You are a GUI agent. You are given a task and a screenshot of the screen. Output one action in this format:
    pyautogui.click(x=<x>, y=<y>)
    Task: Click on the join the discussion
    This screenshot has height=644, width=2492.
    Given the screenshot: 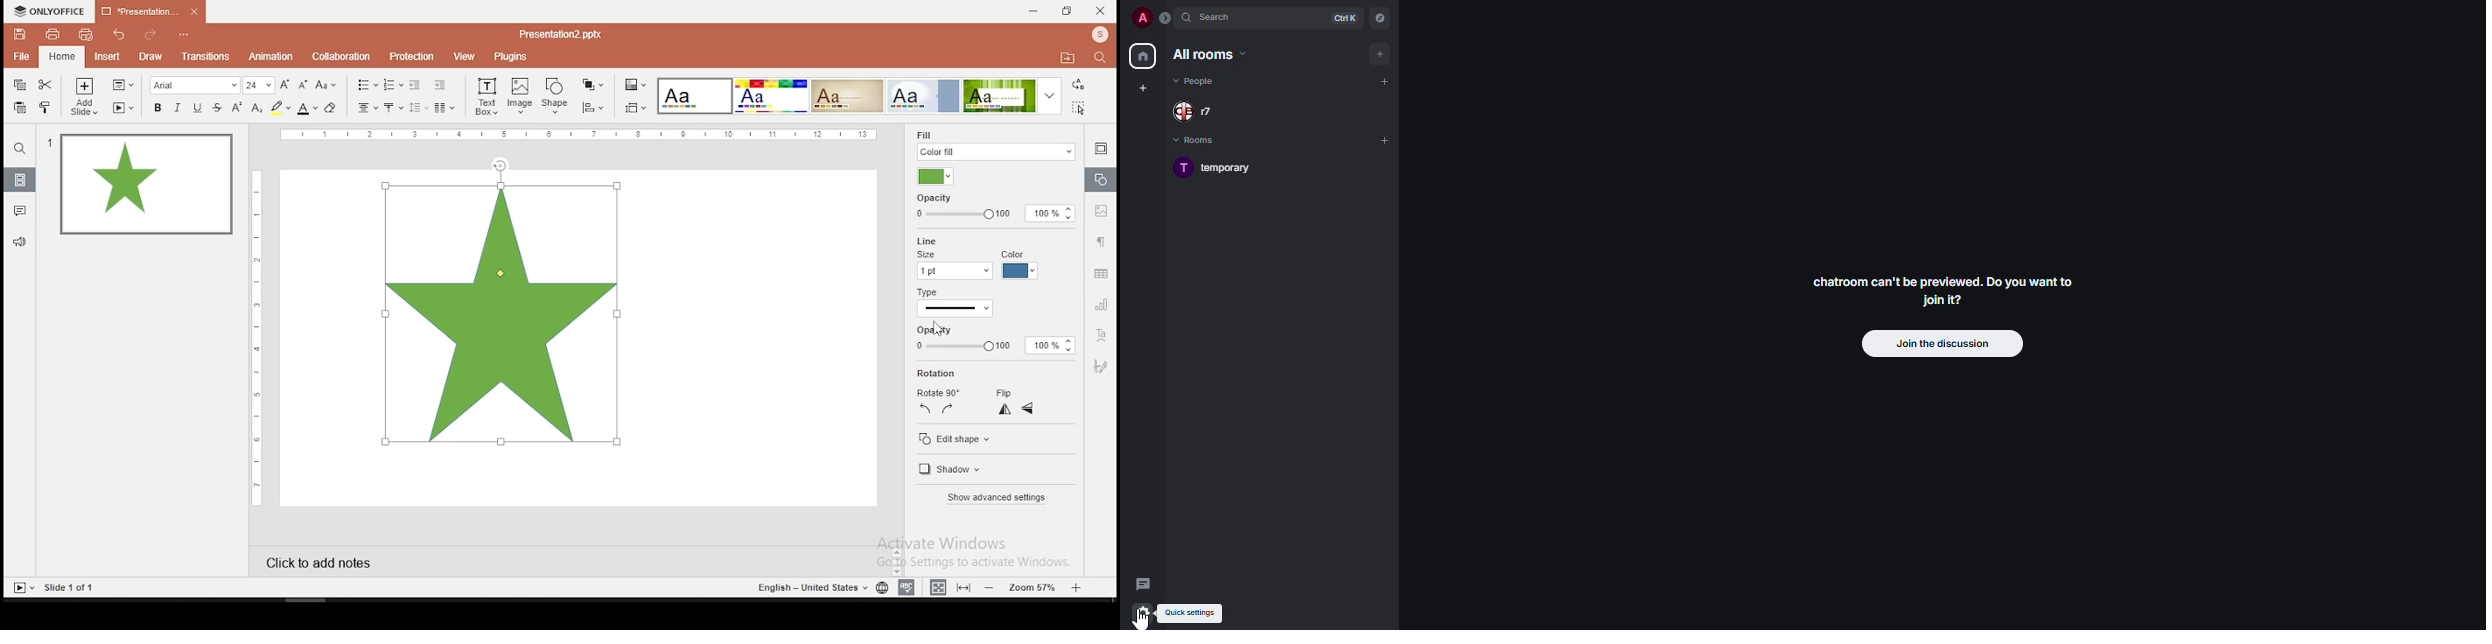 What is the action you would take?
    pyautogui.click(x=1943, y=344)
    